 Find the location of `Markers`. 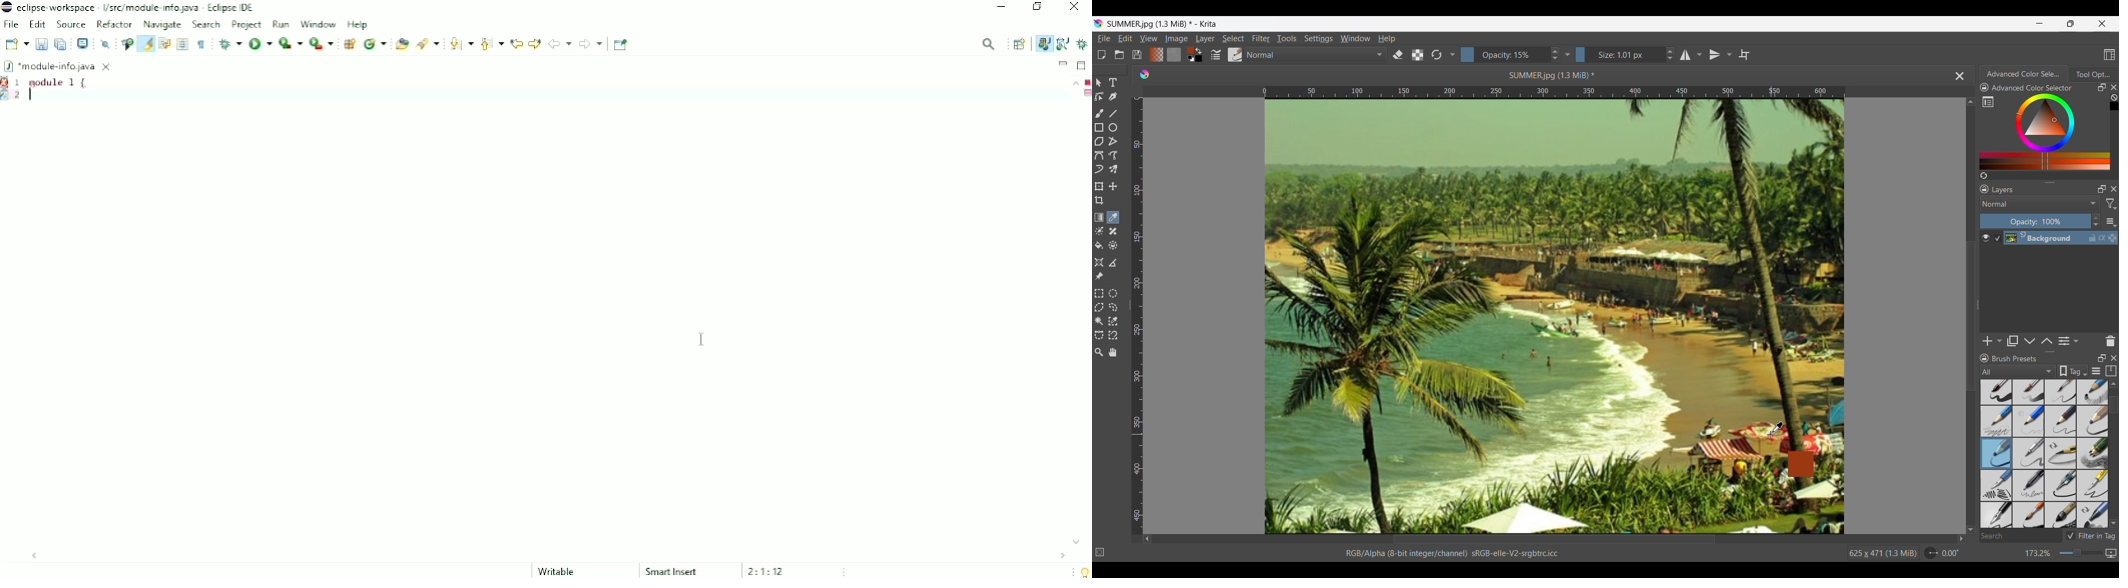

Markers is located at coordinates (1086, 94).